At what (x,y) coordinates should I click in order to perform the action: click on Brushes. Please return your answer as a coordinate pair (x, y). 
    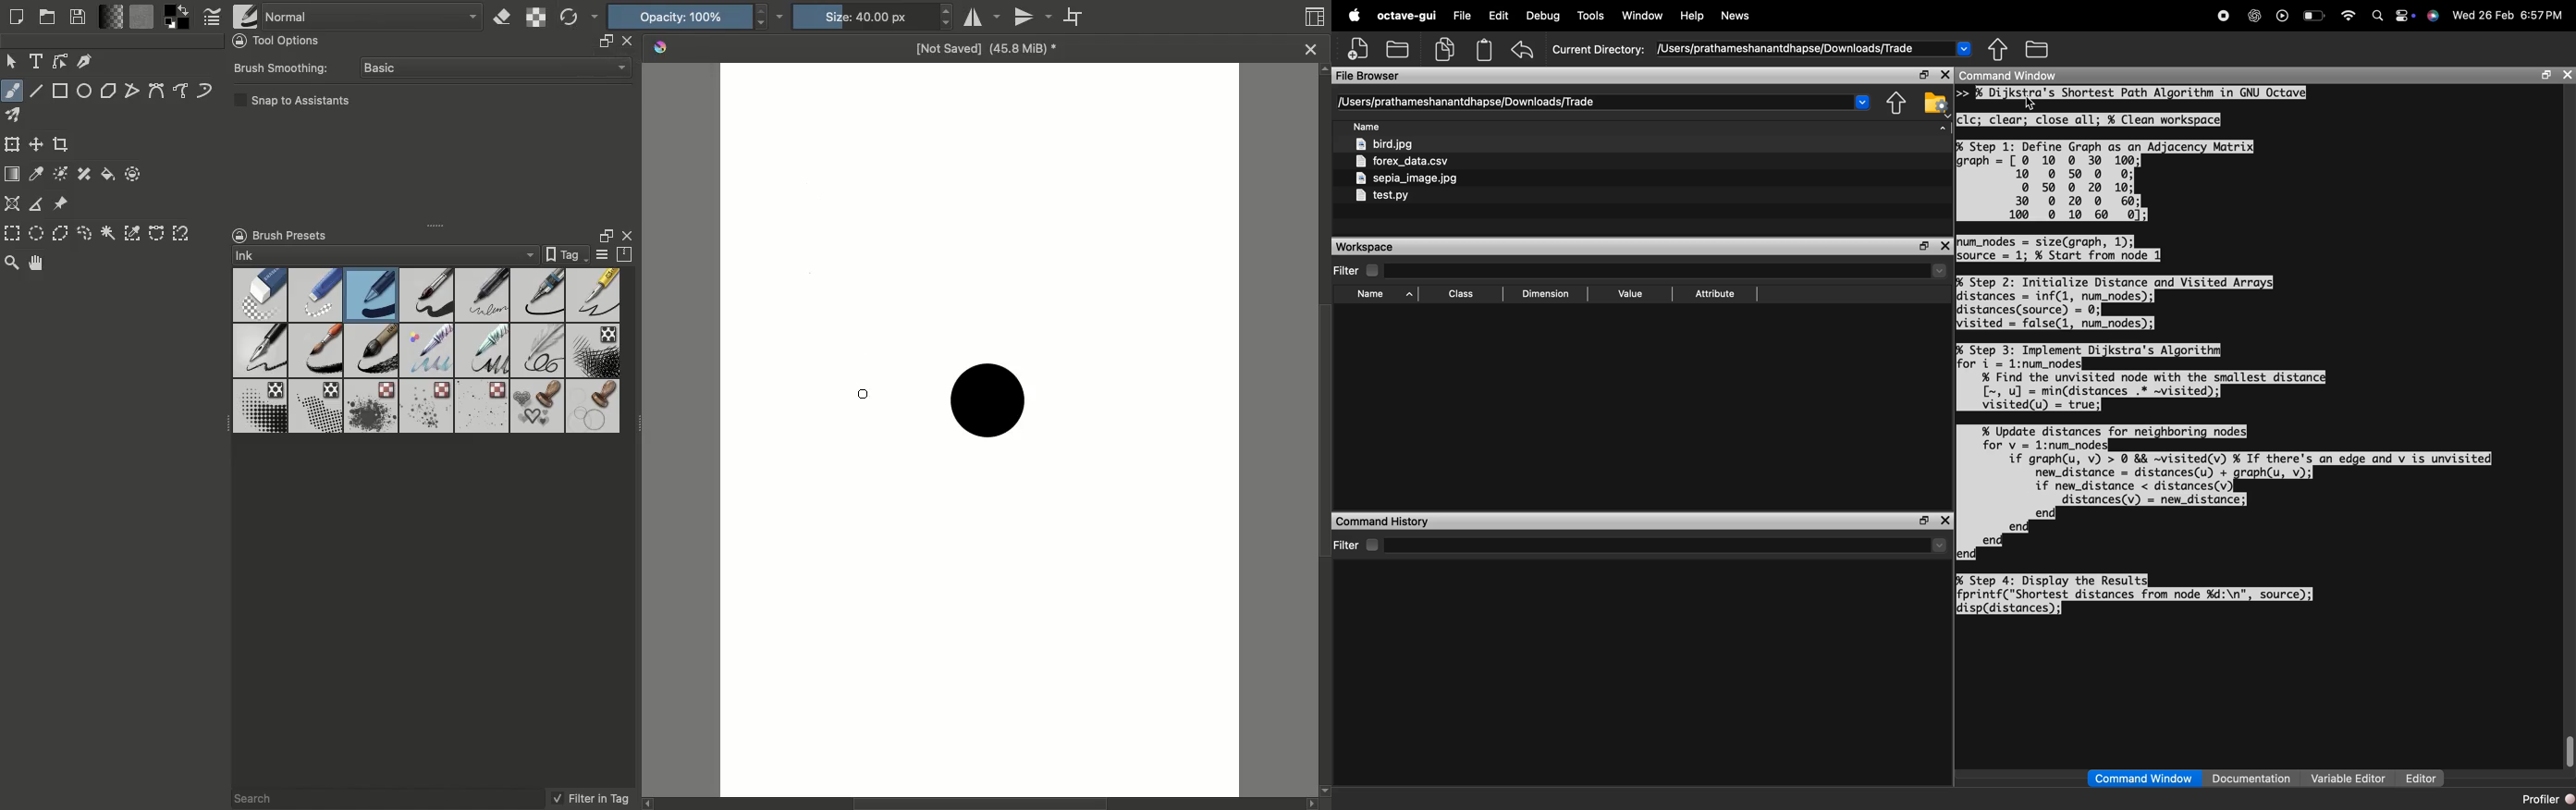
    Looking at the image, I should click on (427, 351).